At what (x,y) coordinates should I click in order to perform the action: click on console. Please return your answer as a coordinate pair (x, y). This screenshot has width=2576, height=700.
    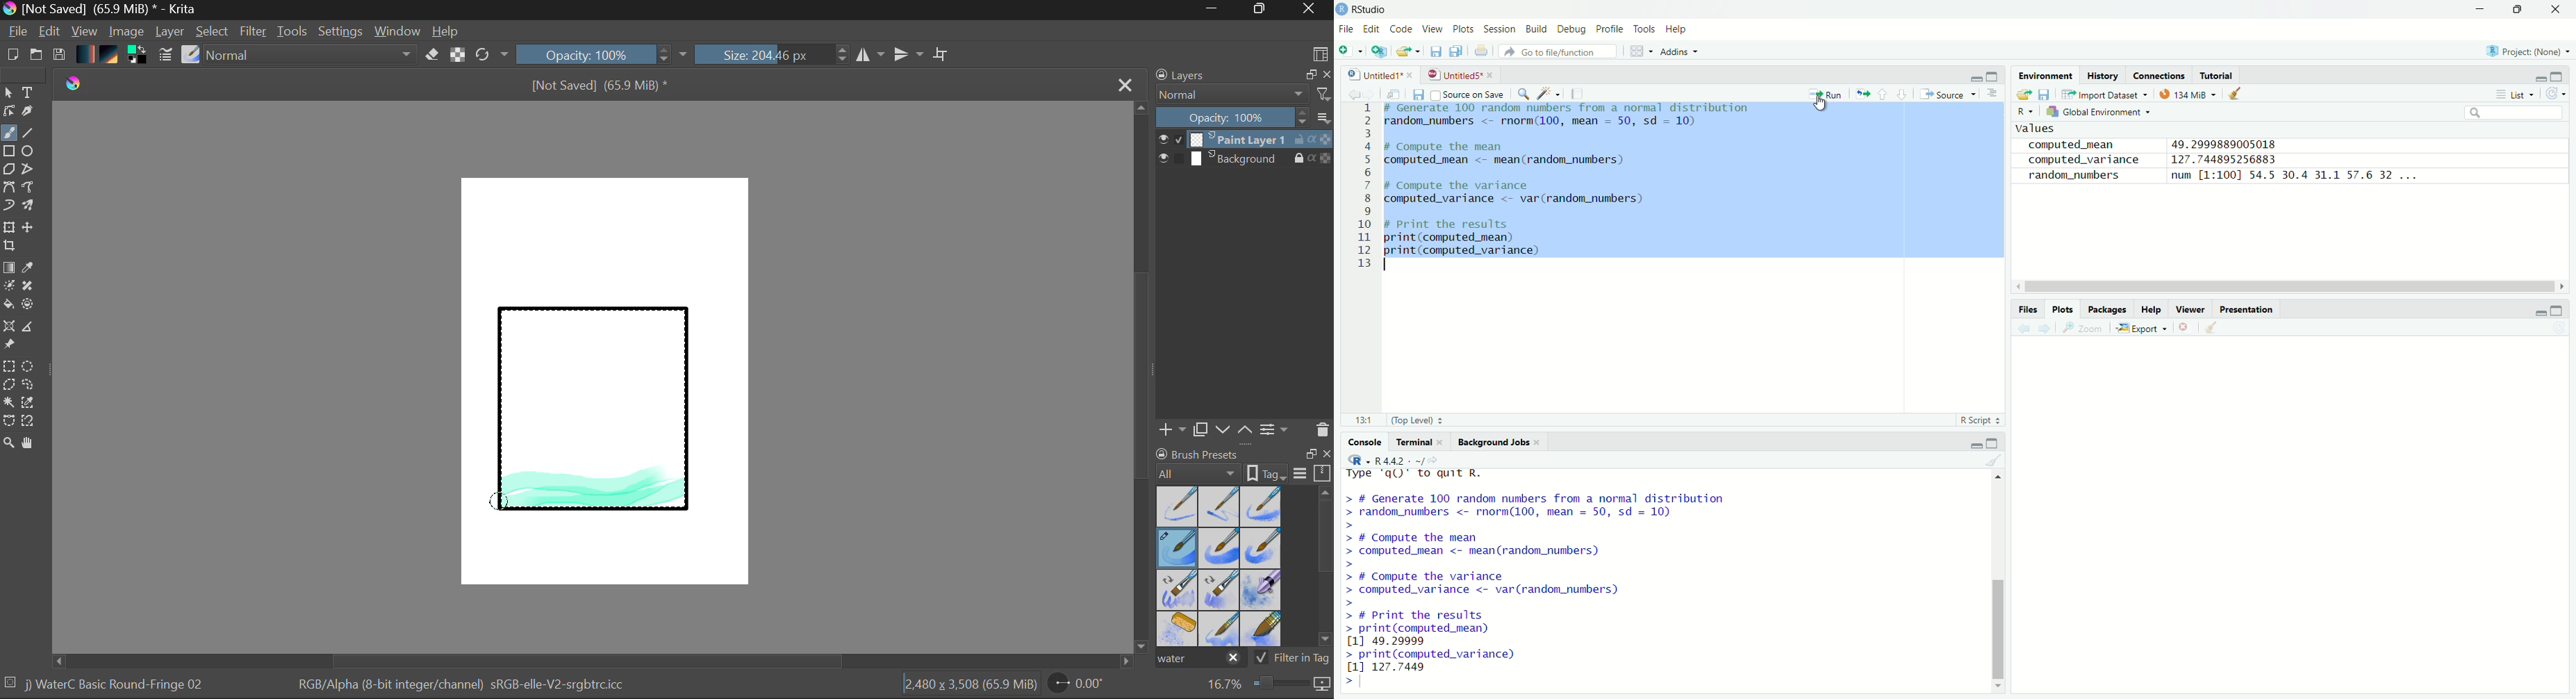
    Looking at the image, I should click on (1360, 442).